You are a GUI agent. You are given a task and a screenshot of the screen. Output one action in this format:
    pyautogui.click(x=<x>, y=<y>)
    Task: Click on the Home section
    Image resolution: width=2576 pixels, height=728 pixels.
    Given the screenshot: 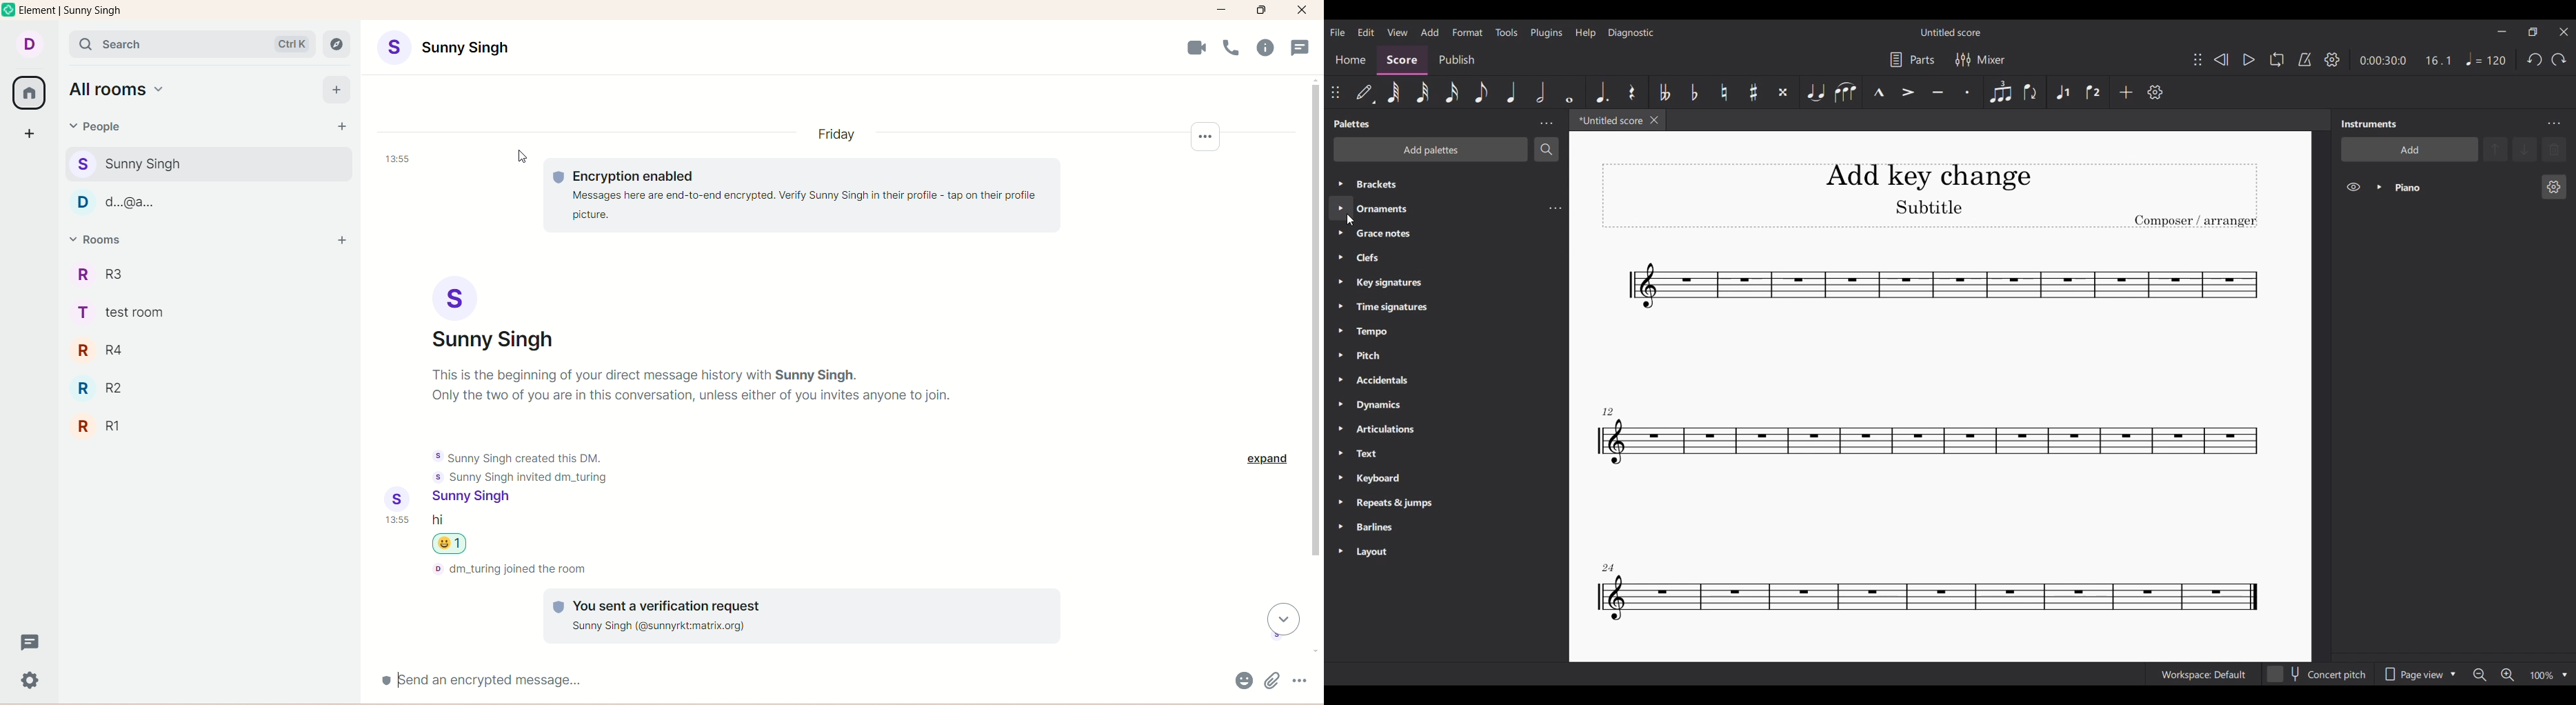 What is the action you would take?
    pyautogui.click(x=1351, y=60)
    